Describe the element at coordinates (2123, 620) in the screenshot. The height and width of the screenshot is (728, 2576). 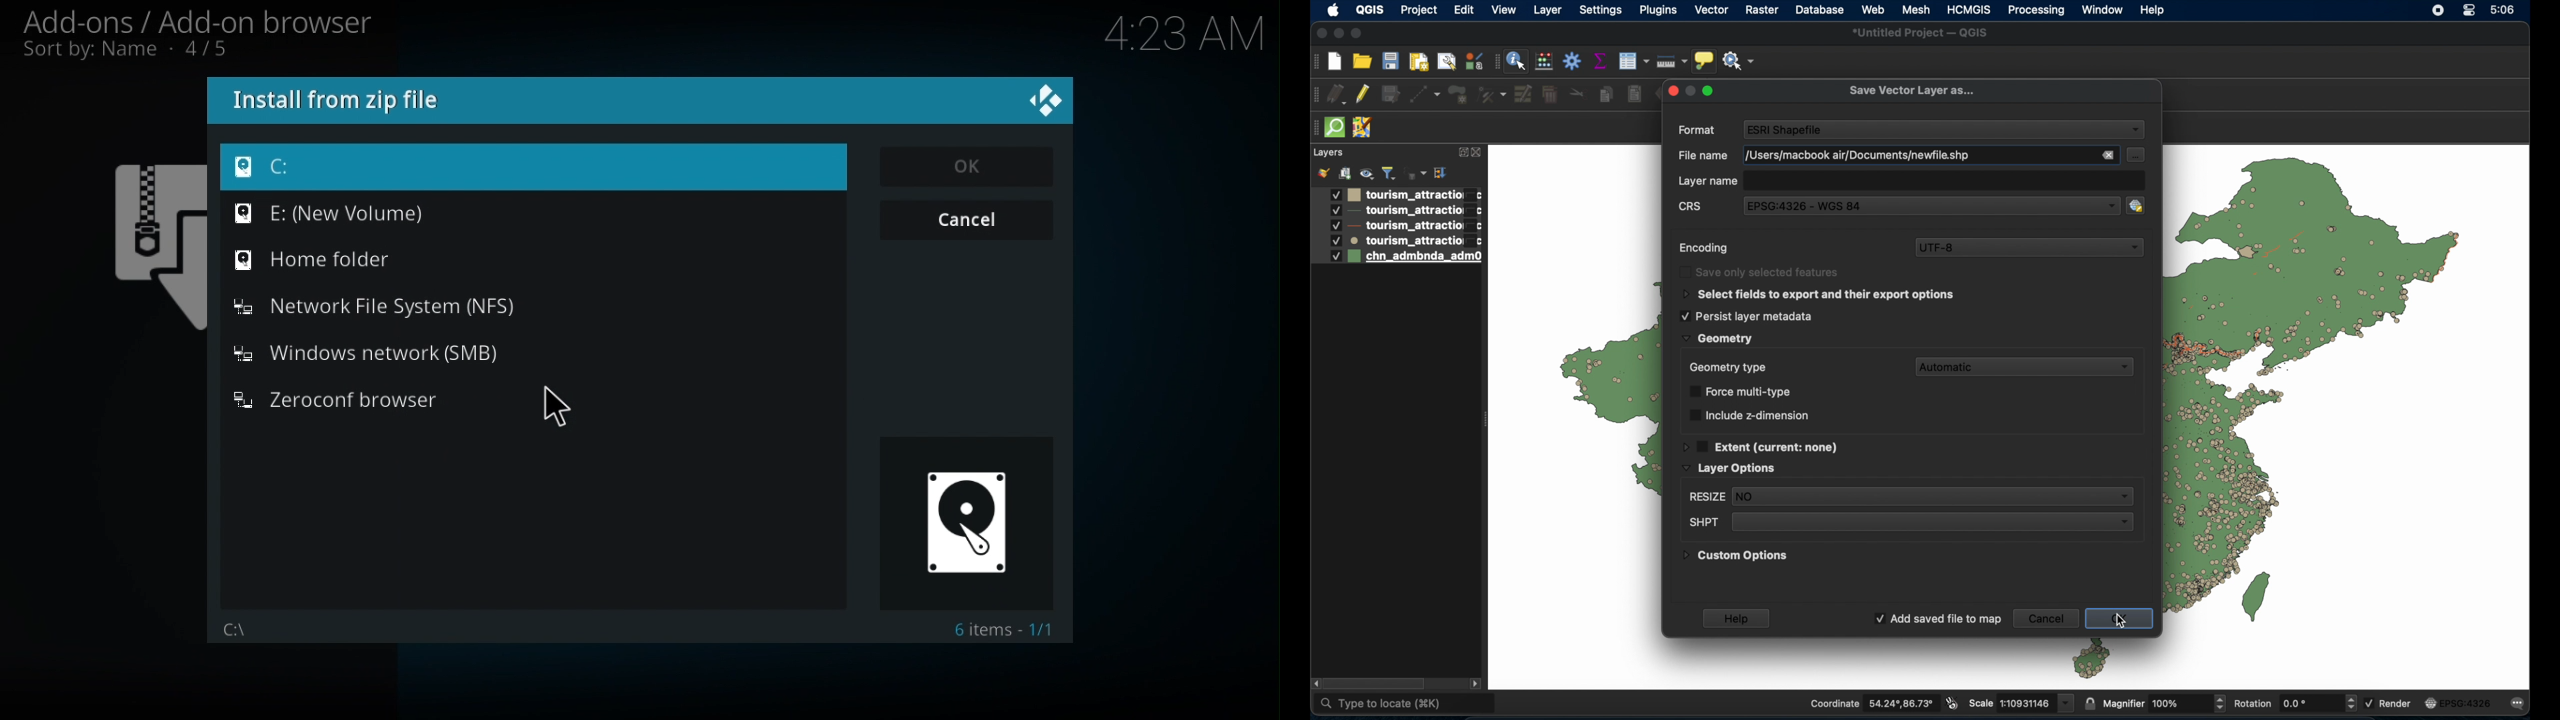
I see `ok` at that location.